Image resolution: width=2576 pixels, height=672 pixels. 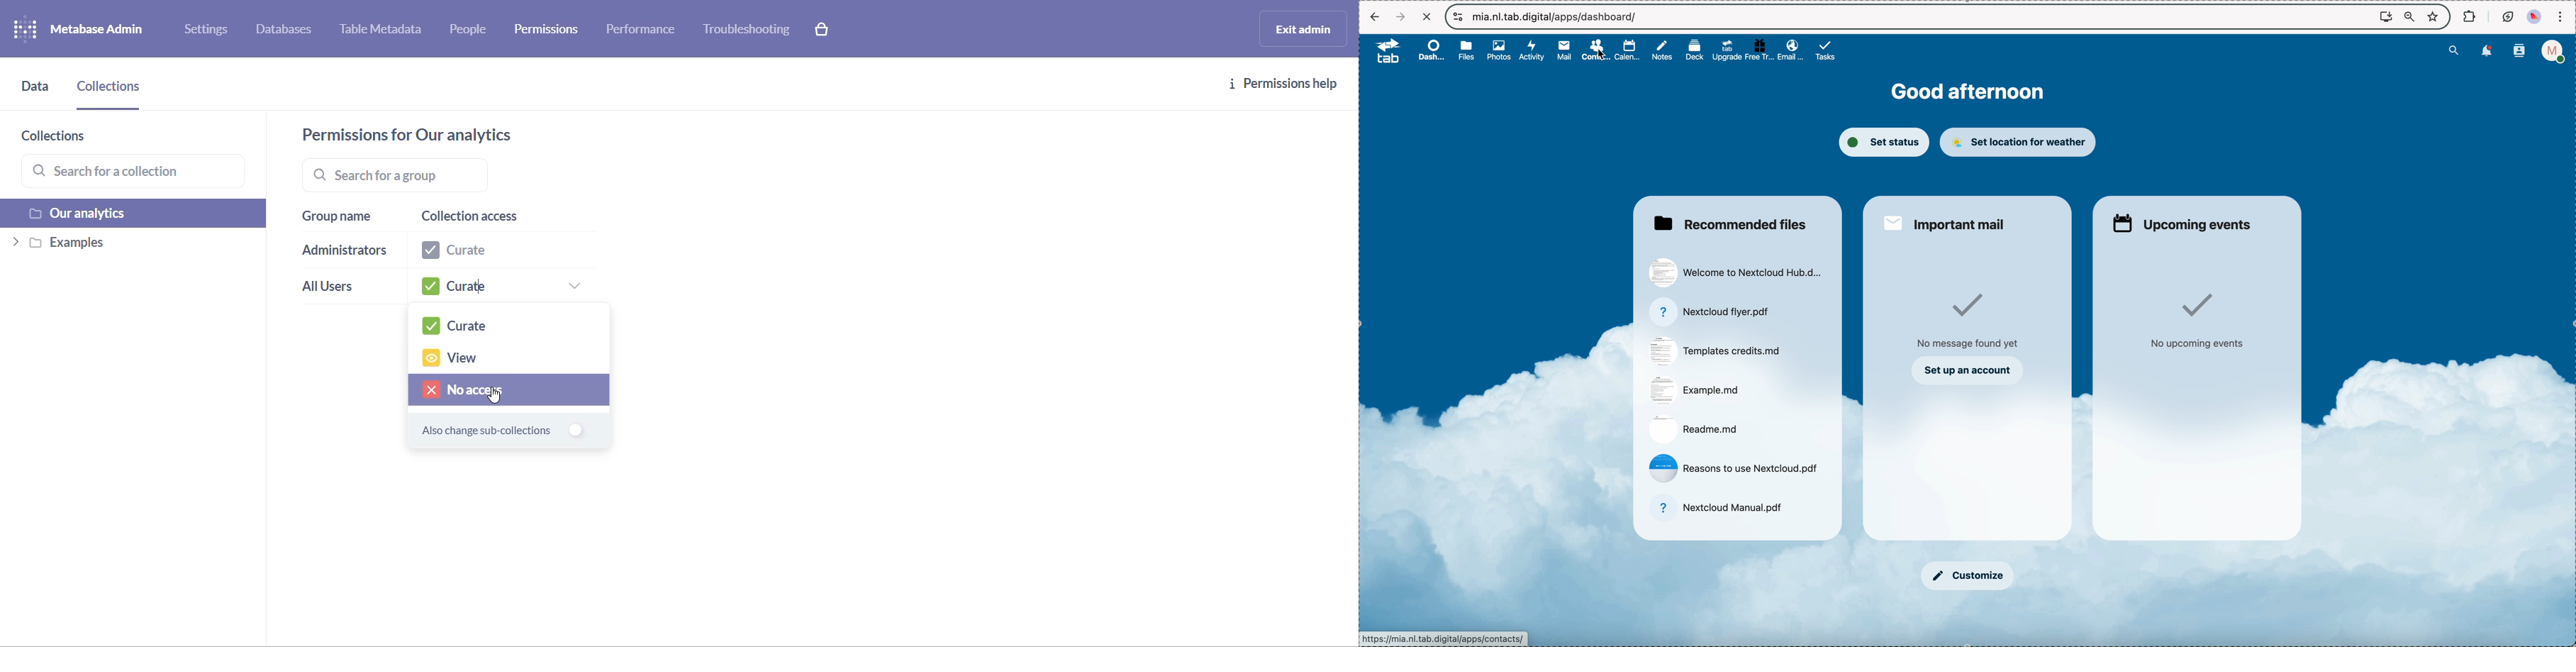 I want to click on search, so click(x=2455, y=51).